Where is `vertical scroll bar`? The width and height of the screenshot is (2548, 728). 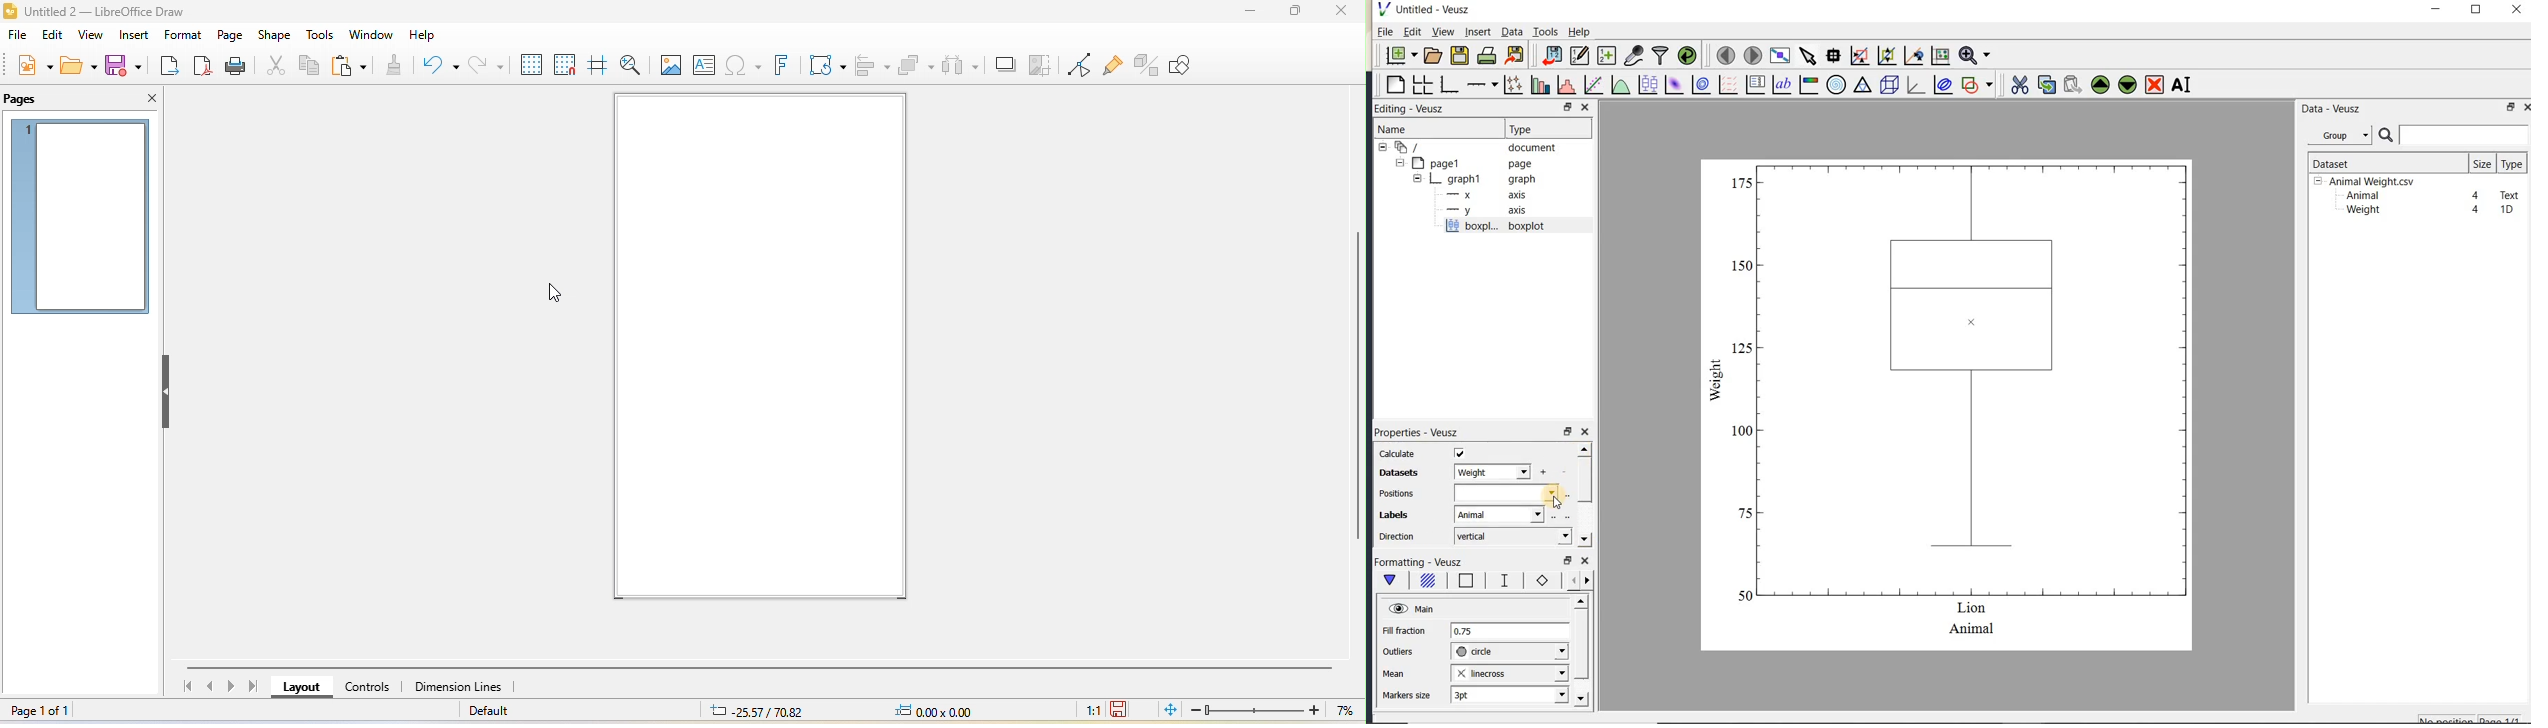 vertical scroll bar is located at coordinates (1357, 380).